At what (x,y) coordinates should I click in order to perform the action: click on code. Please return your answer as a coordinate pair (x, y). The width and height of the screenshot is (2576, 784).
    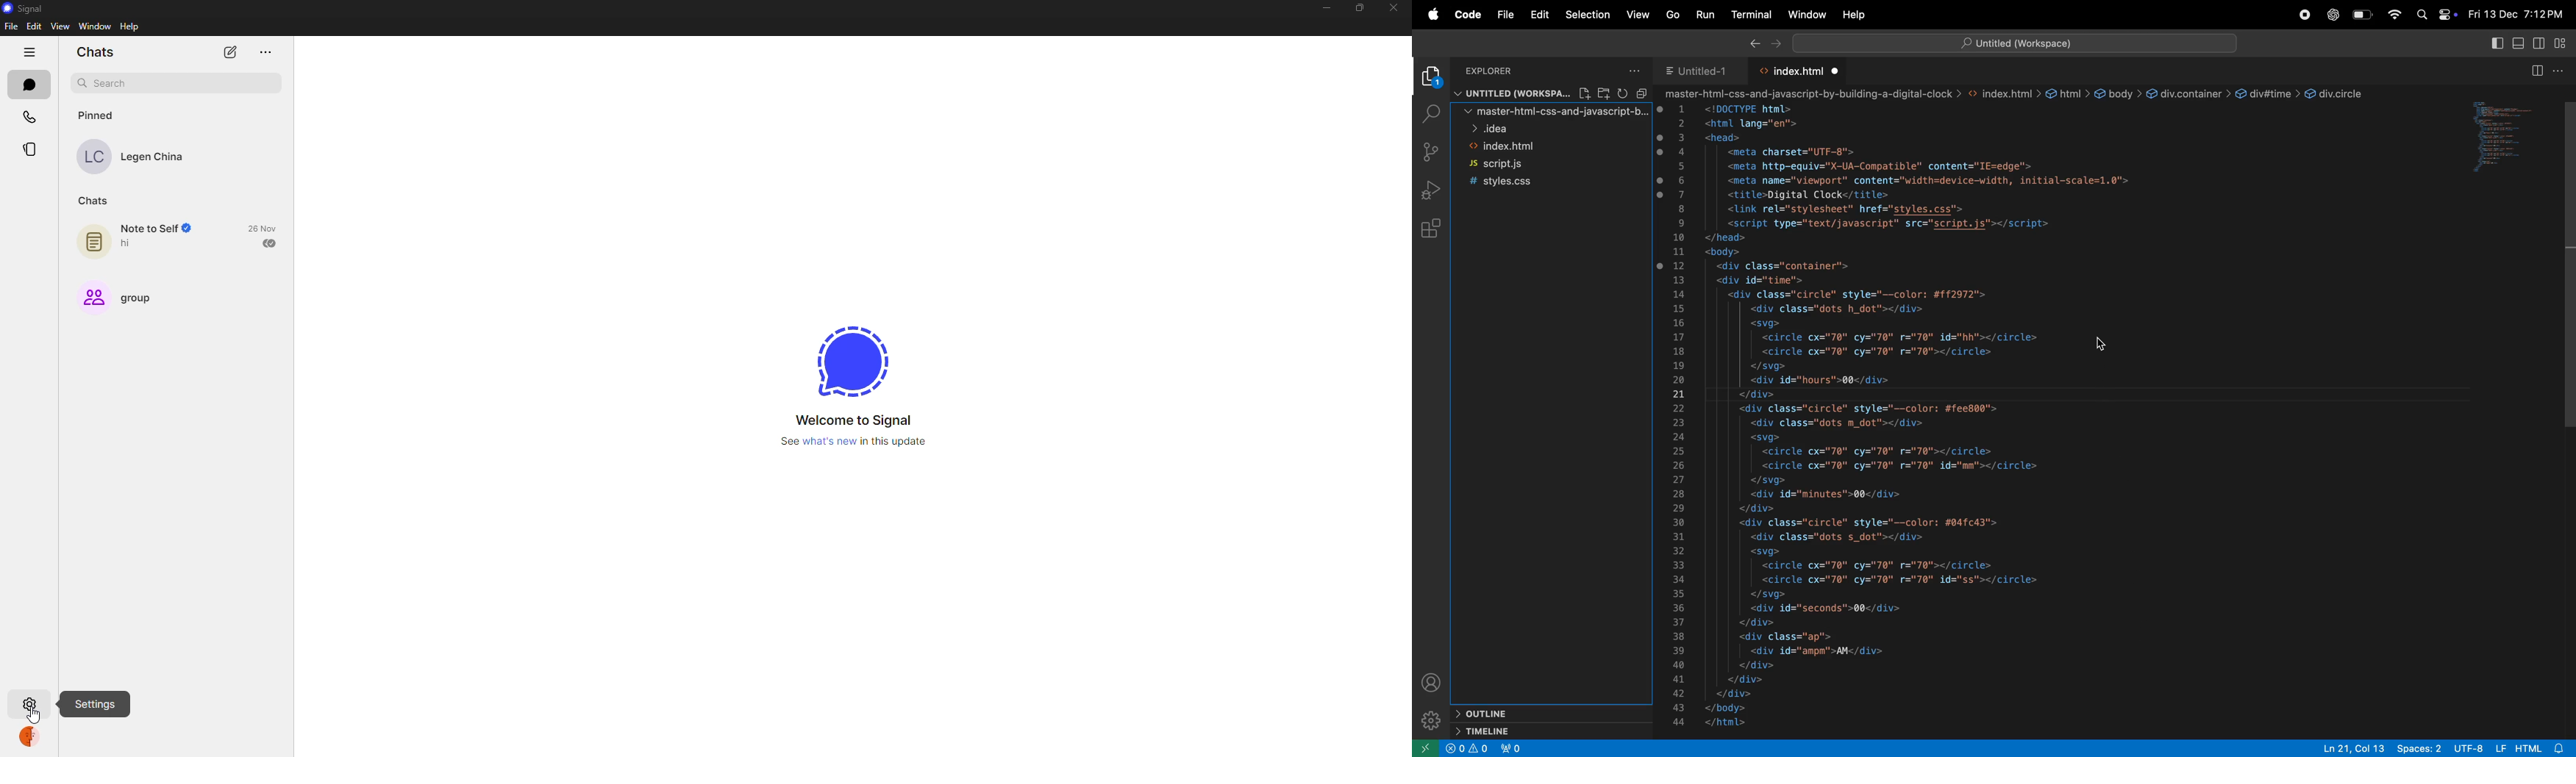
    Looking at the image, I should click on (1467, 16).